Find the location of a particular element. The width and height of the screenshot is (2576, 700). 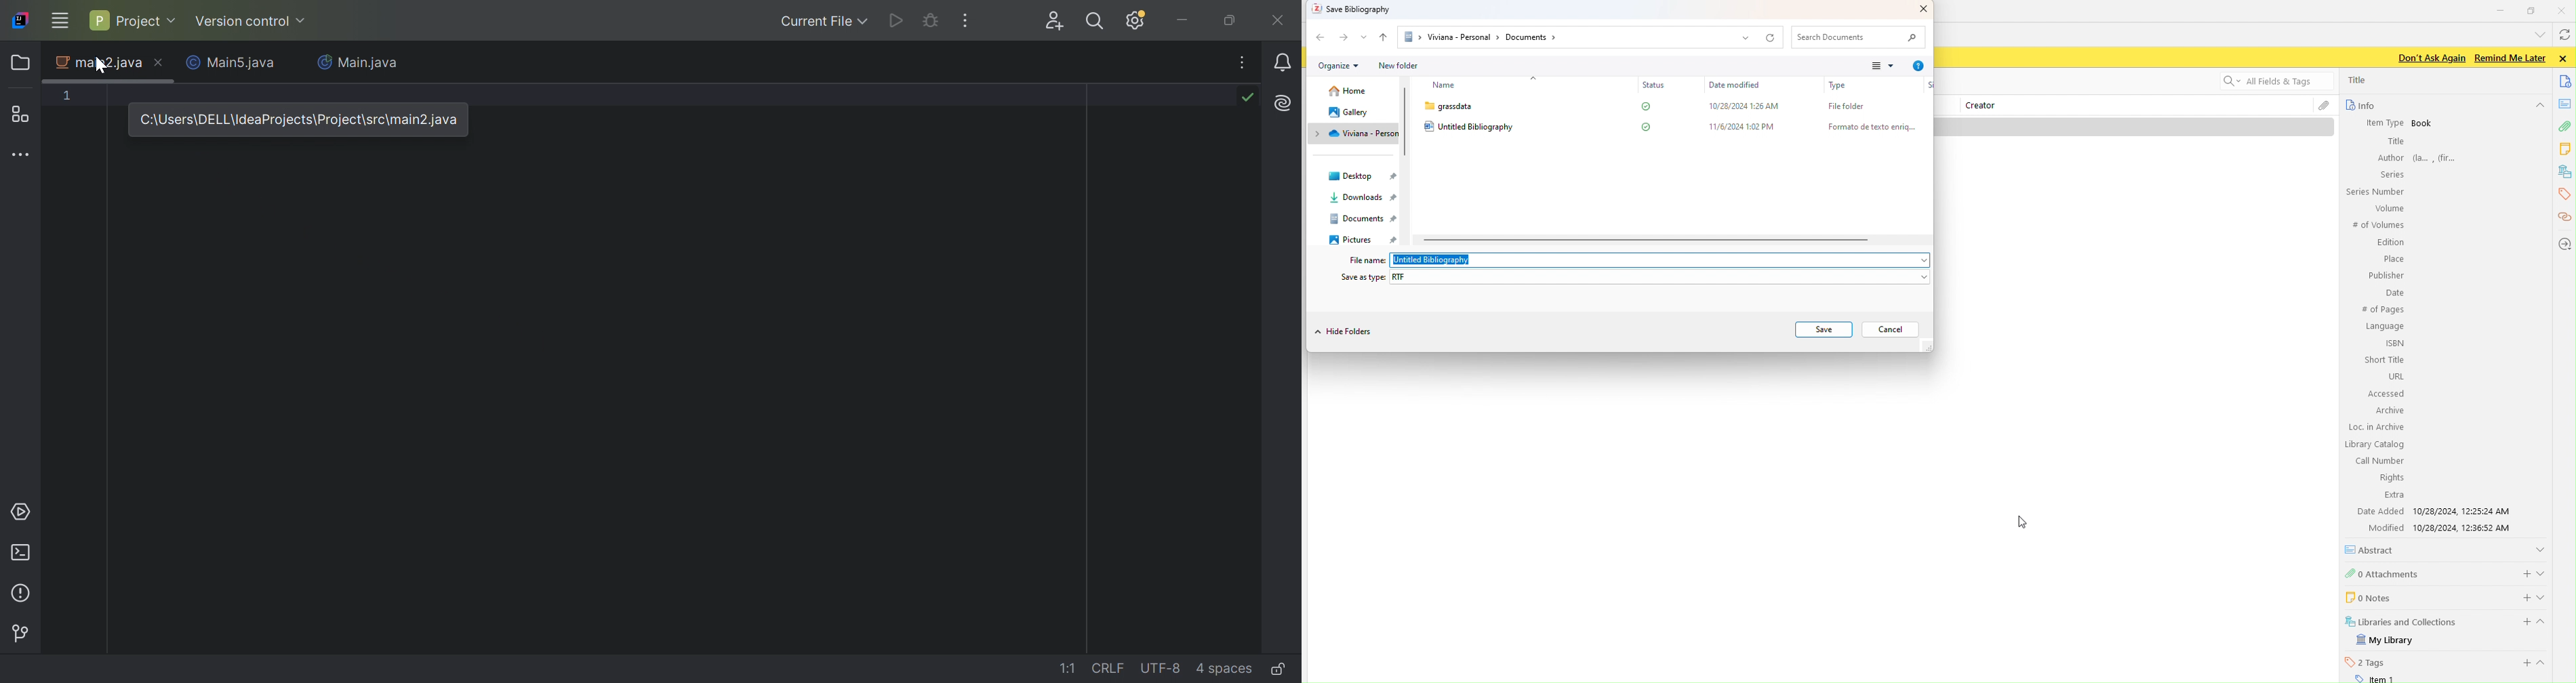

scroll is located at coordinates (1408, 122).